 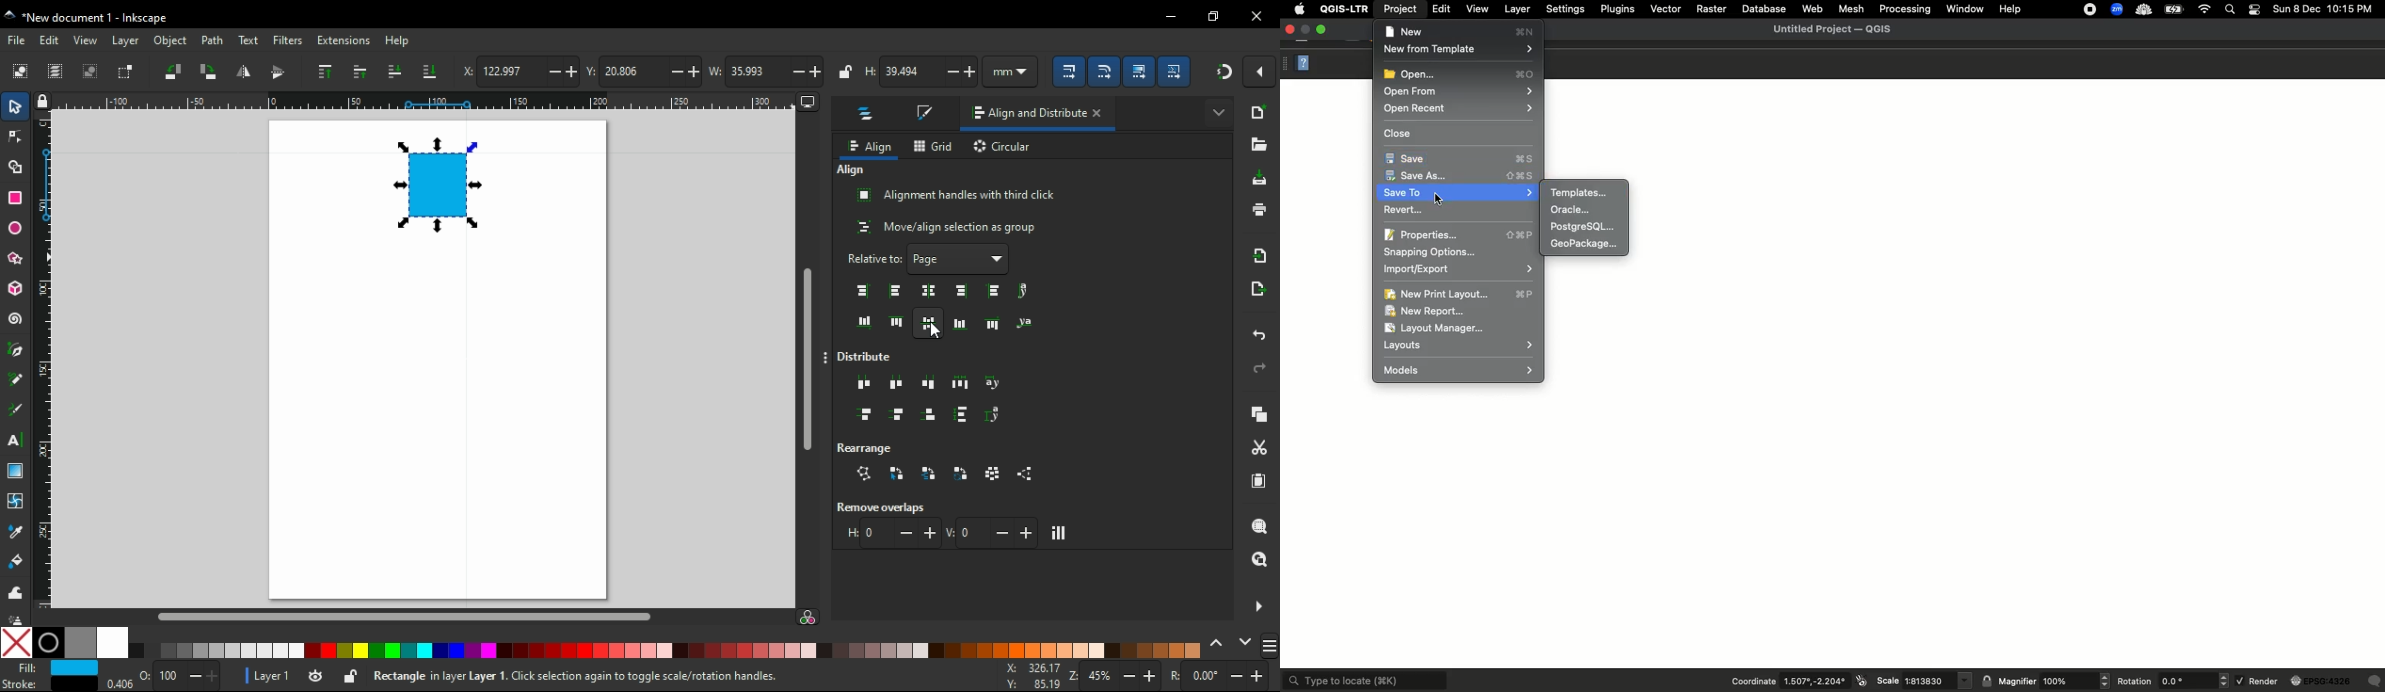 What do you see at coordinates (15, 591) in the screenshot?
I see `tweak tool` at bounding box center [15, 591].